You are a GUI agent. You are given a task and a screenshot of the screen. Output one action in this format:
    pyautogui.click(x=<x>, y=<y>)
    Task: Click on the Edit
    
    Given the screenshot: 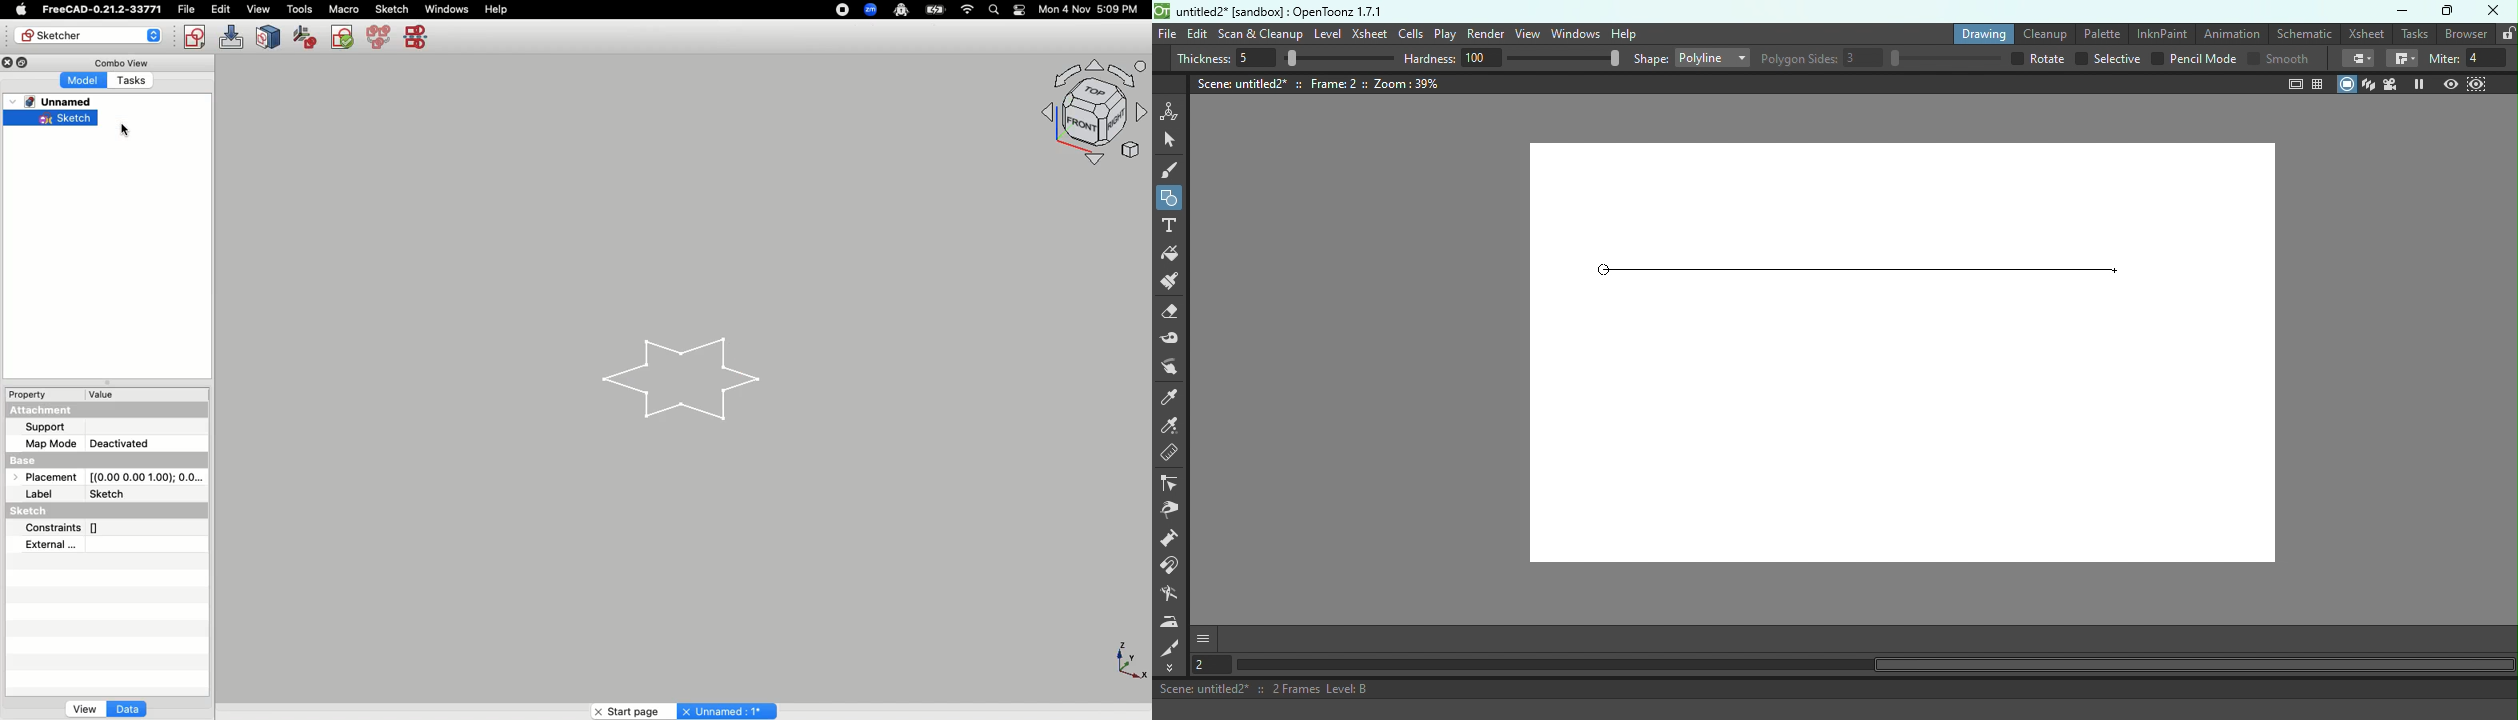 What is the action you would take?
    pyautogui.click(x=221, y=10)
    